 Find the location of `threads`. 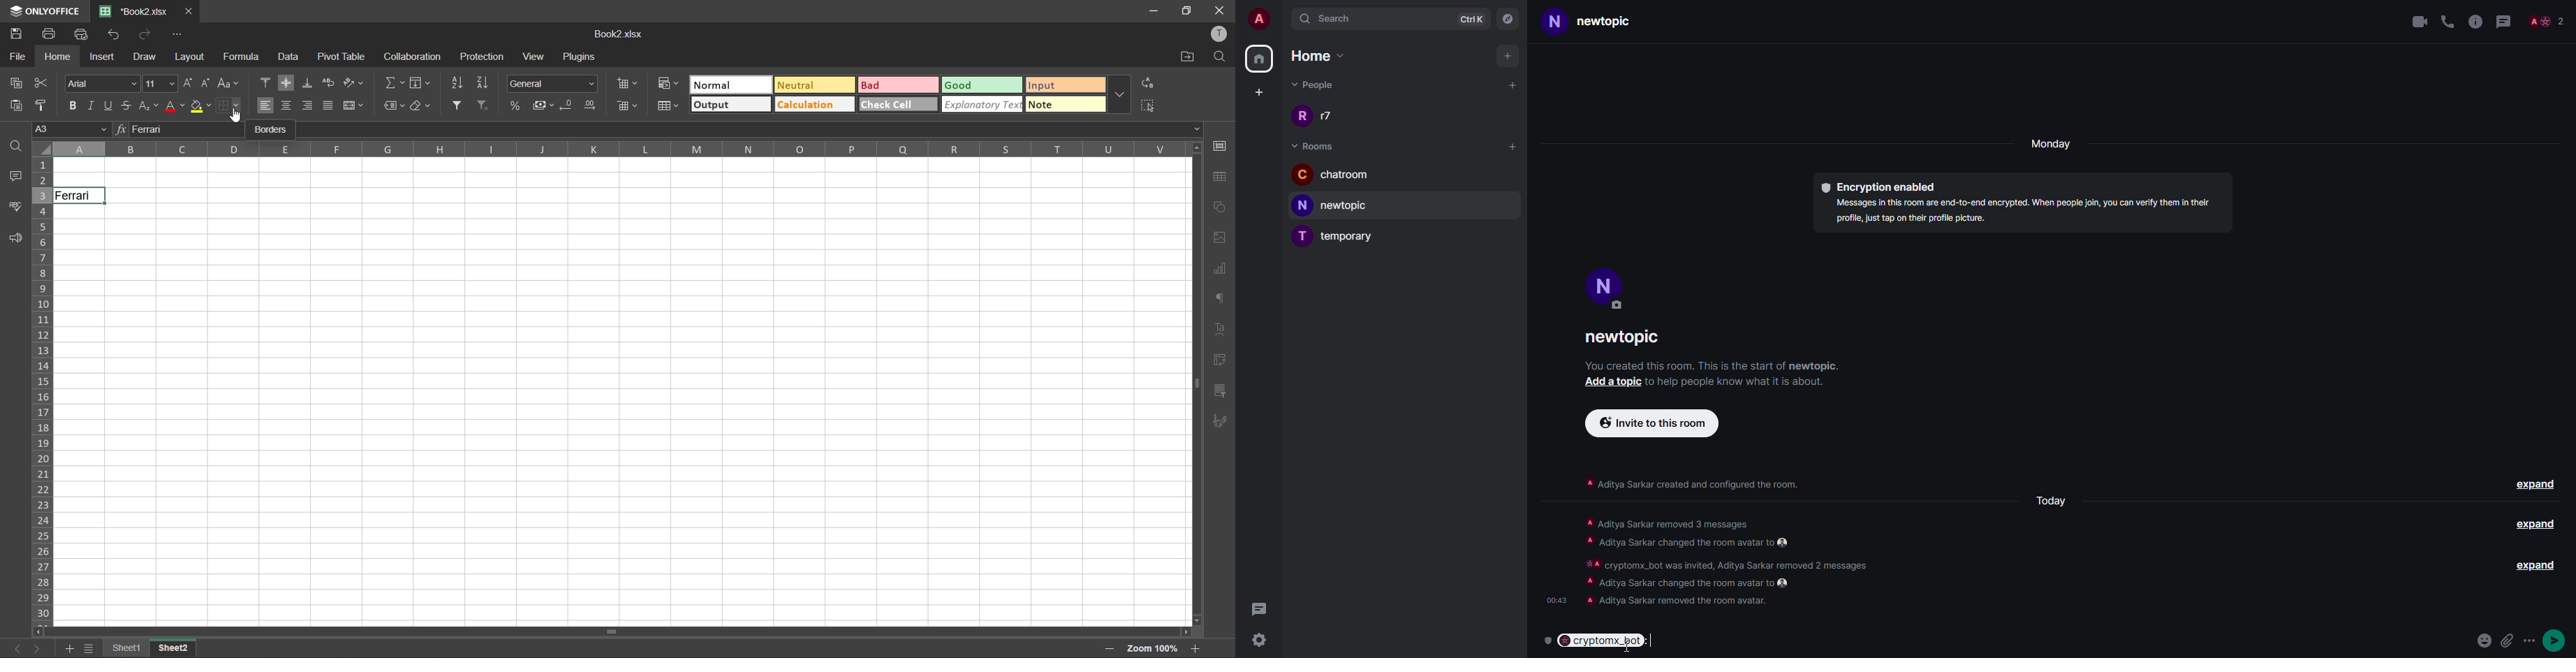

threads is located at coordinates (2503, 20).